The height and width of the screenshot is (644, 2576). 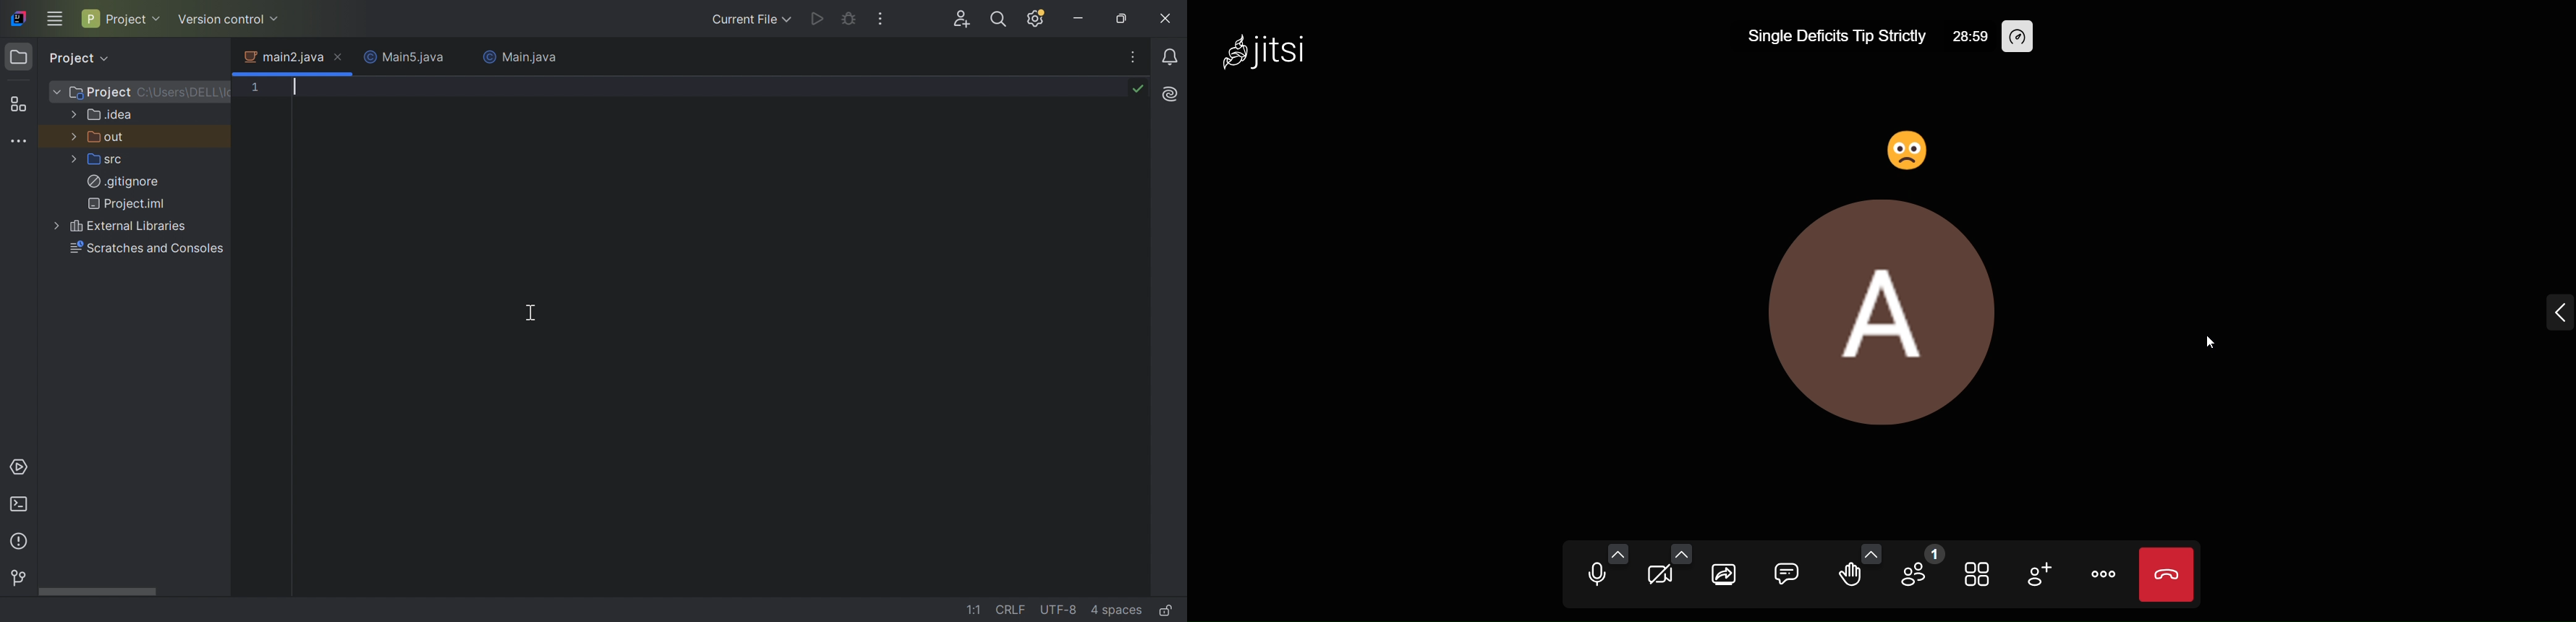 What do you see at coordinates (848, 19) in the screenshot?
I see `Debug` at bounding box center [848, 19].